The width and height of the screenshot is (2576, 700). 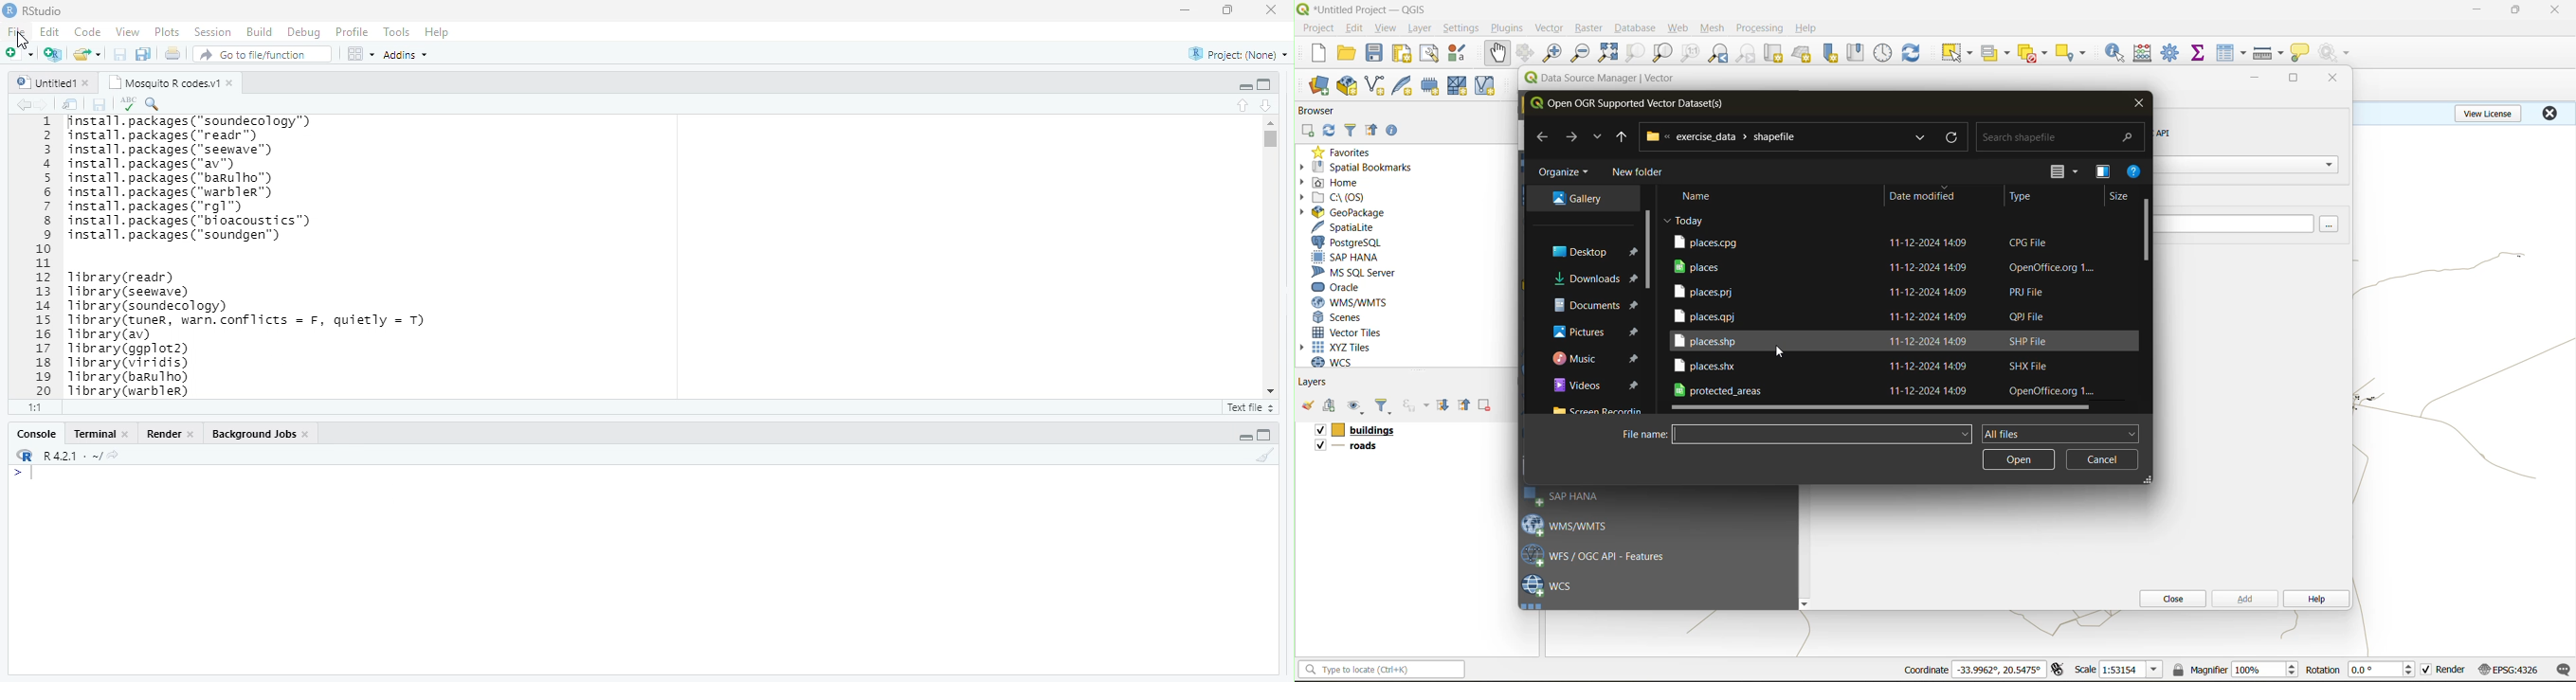 What do you see at coordinates (215, 32) in the screenshot?
I see `Session` at bounding box center [215, 32].